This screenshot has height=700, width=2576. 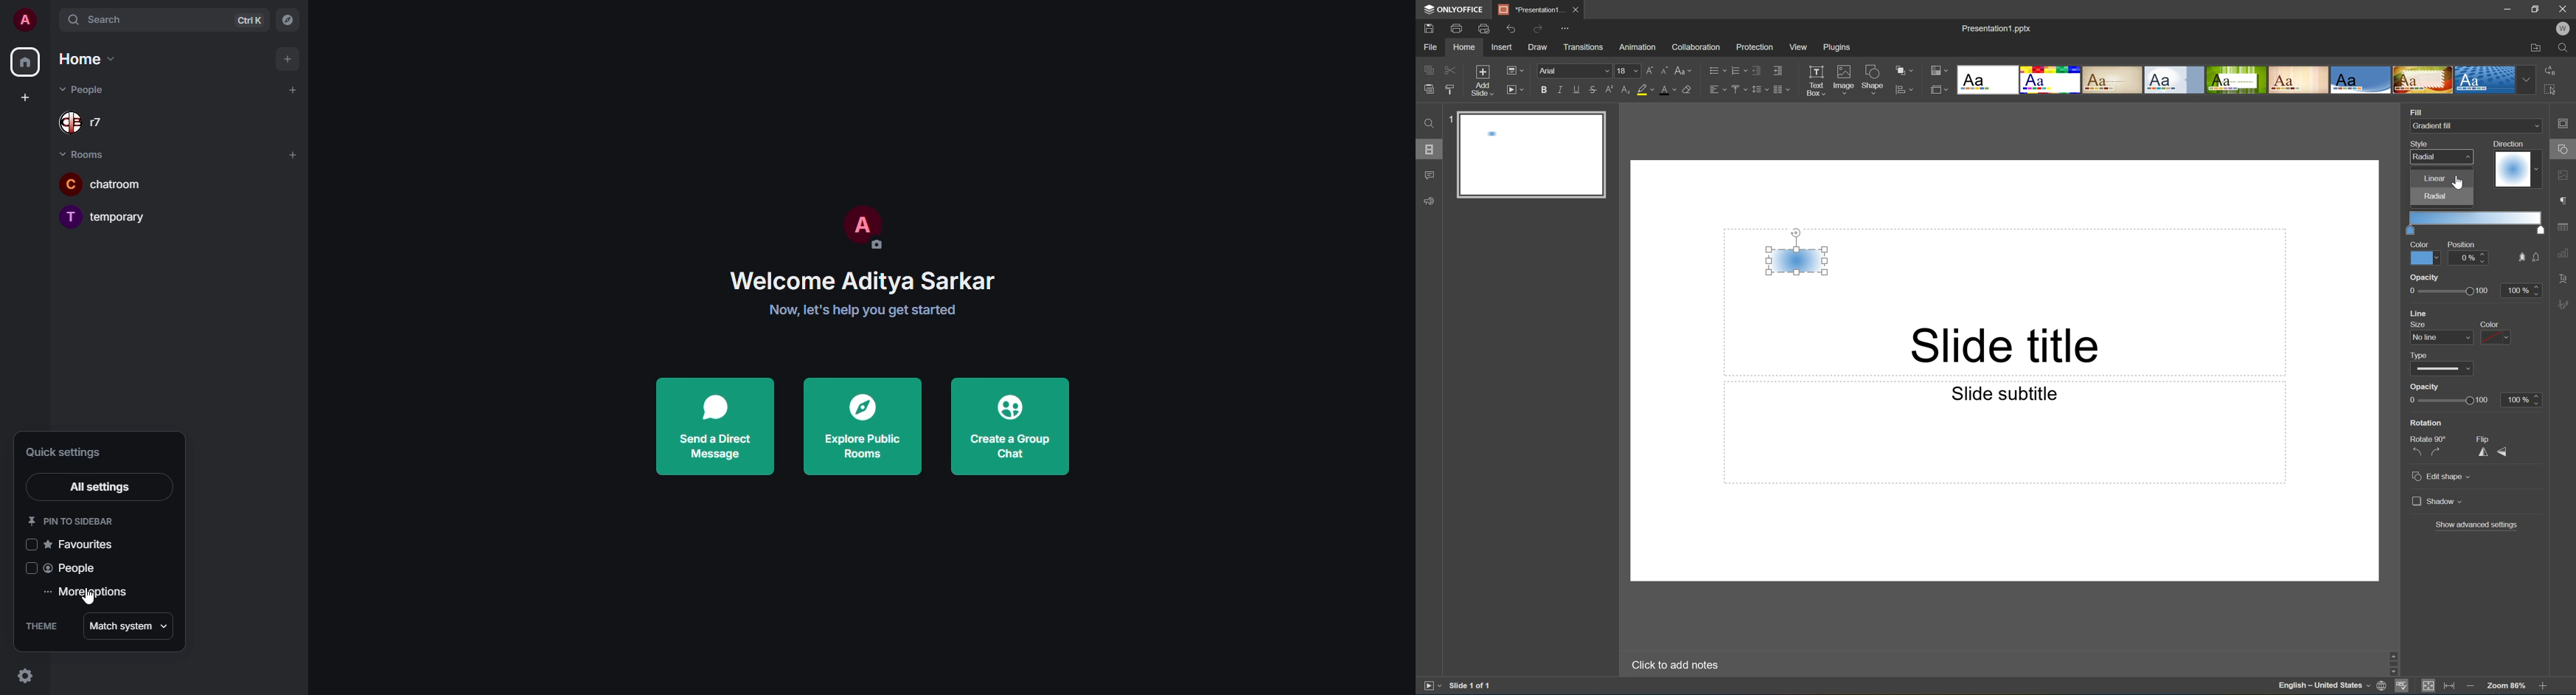 What do you see at coordinates (1427, 28) in the screenshot?
I see `Save` at bounding box center [1427, 28].